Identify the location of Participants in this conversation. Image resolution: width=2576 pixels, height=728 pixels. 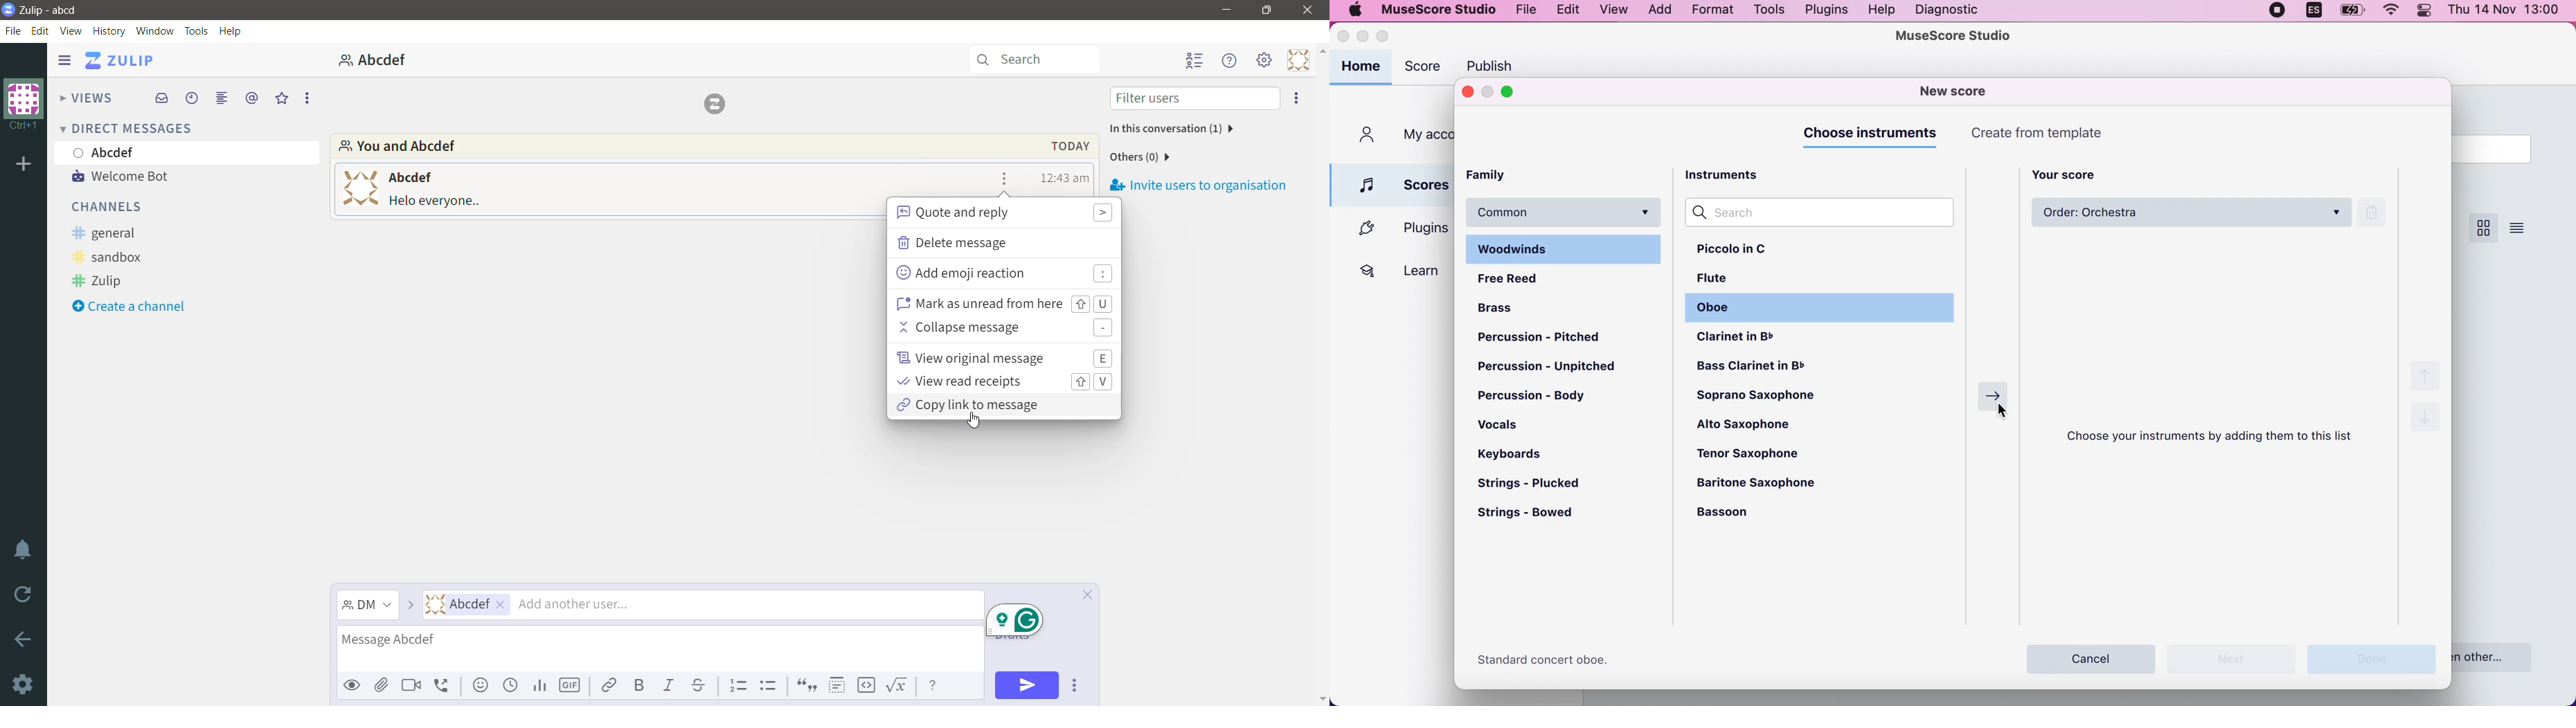
(1170, 129).